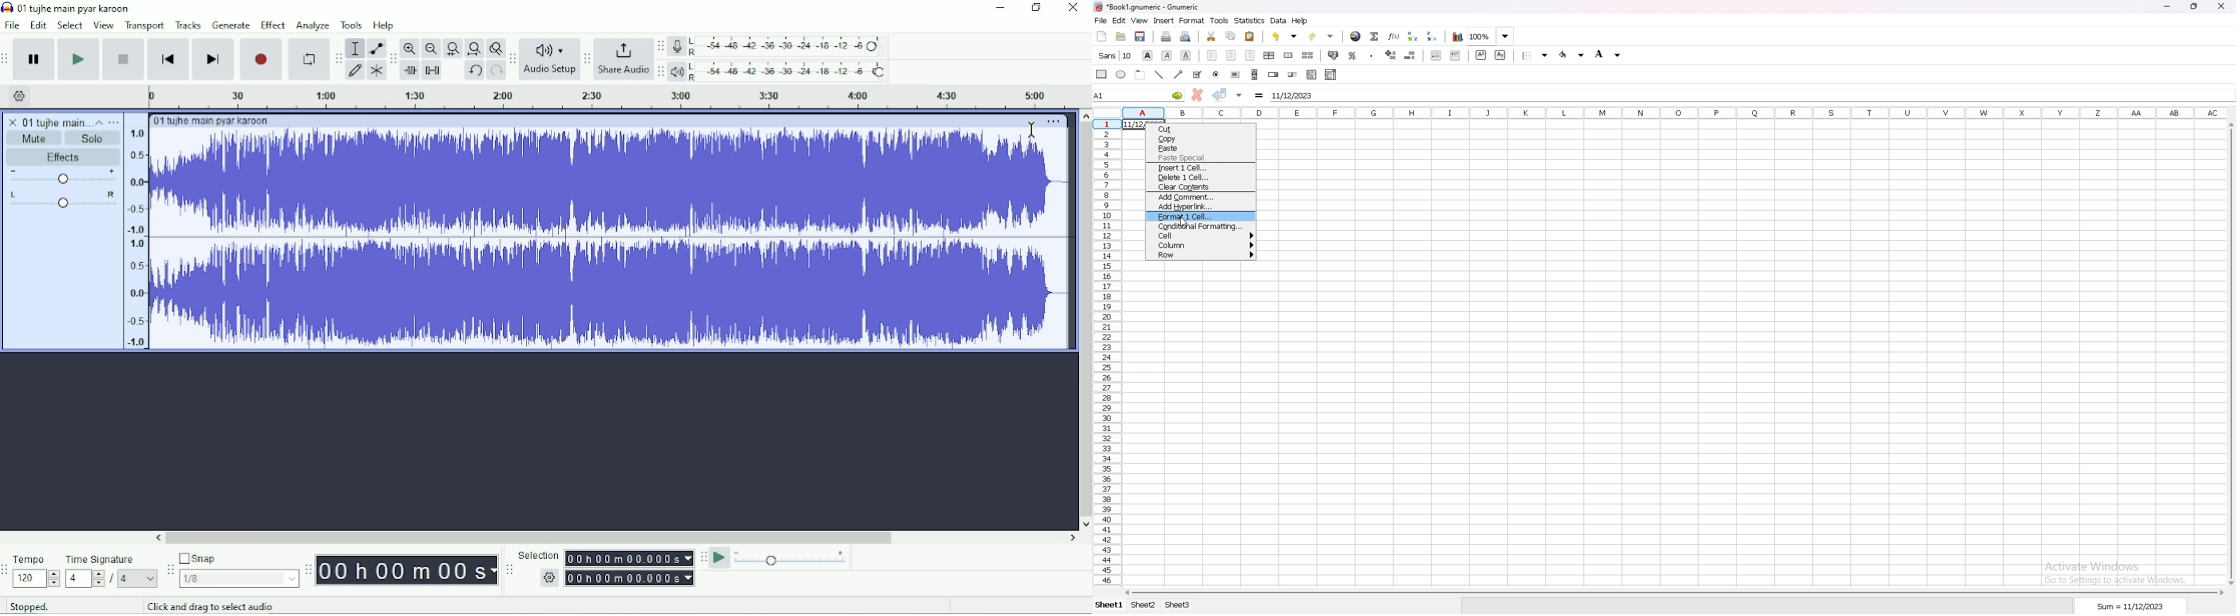 Image resolution: width=2240 pixels, height=616 pixels. Describe the element at coordinates (1201, 206) in the screenshot. I see `add hyperlink` at that location.